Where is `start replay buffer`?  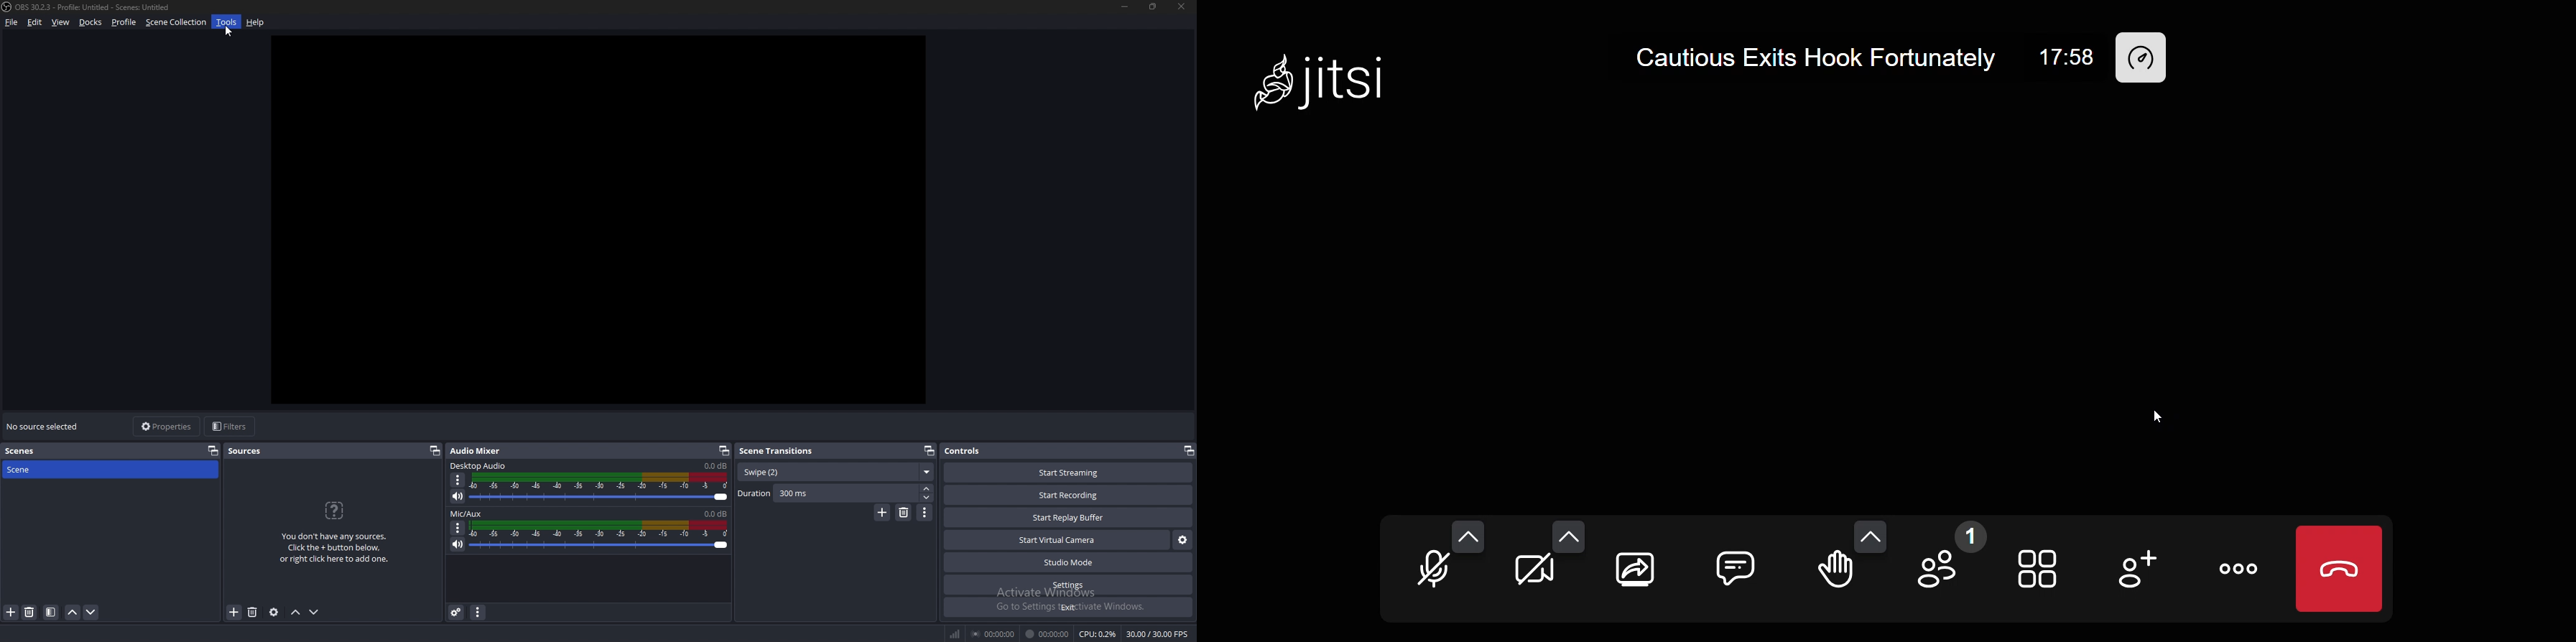 start replay buffer is located at coordinates (1069, 517).